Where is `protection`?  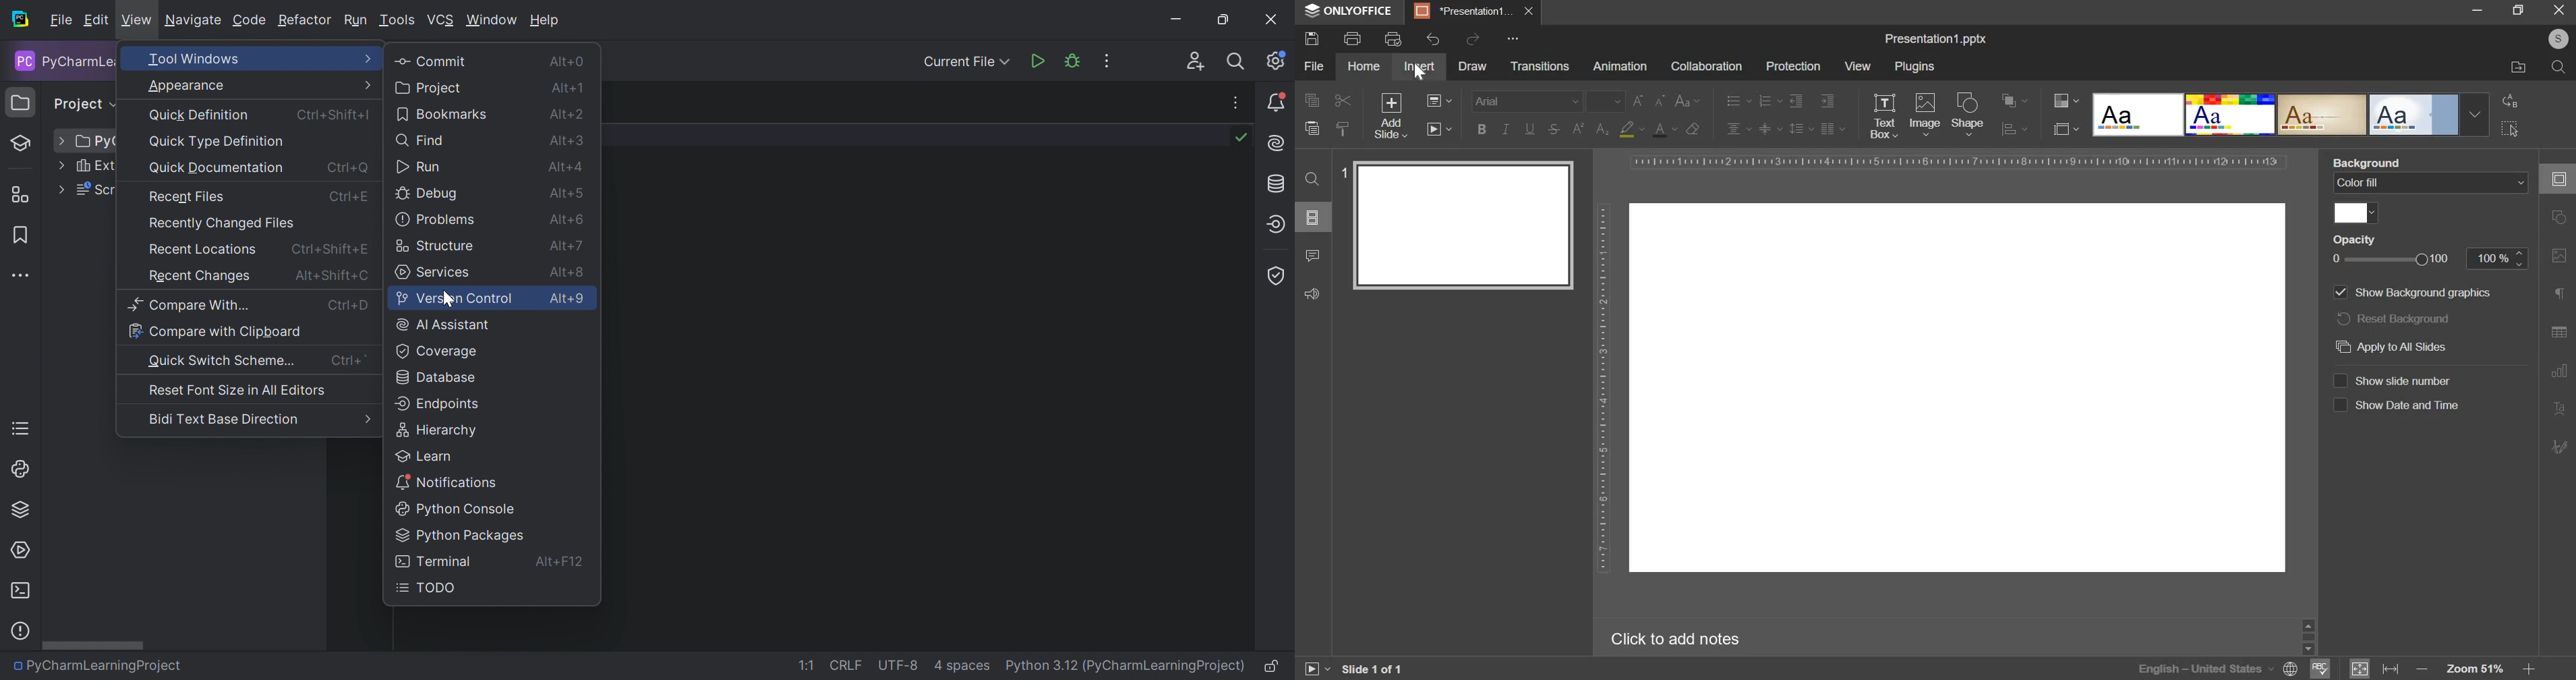
protection is located at coordinates (1794, 66).